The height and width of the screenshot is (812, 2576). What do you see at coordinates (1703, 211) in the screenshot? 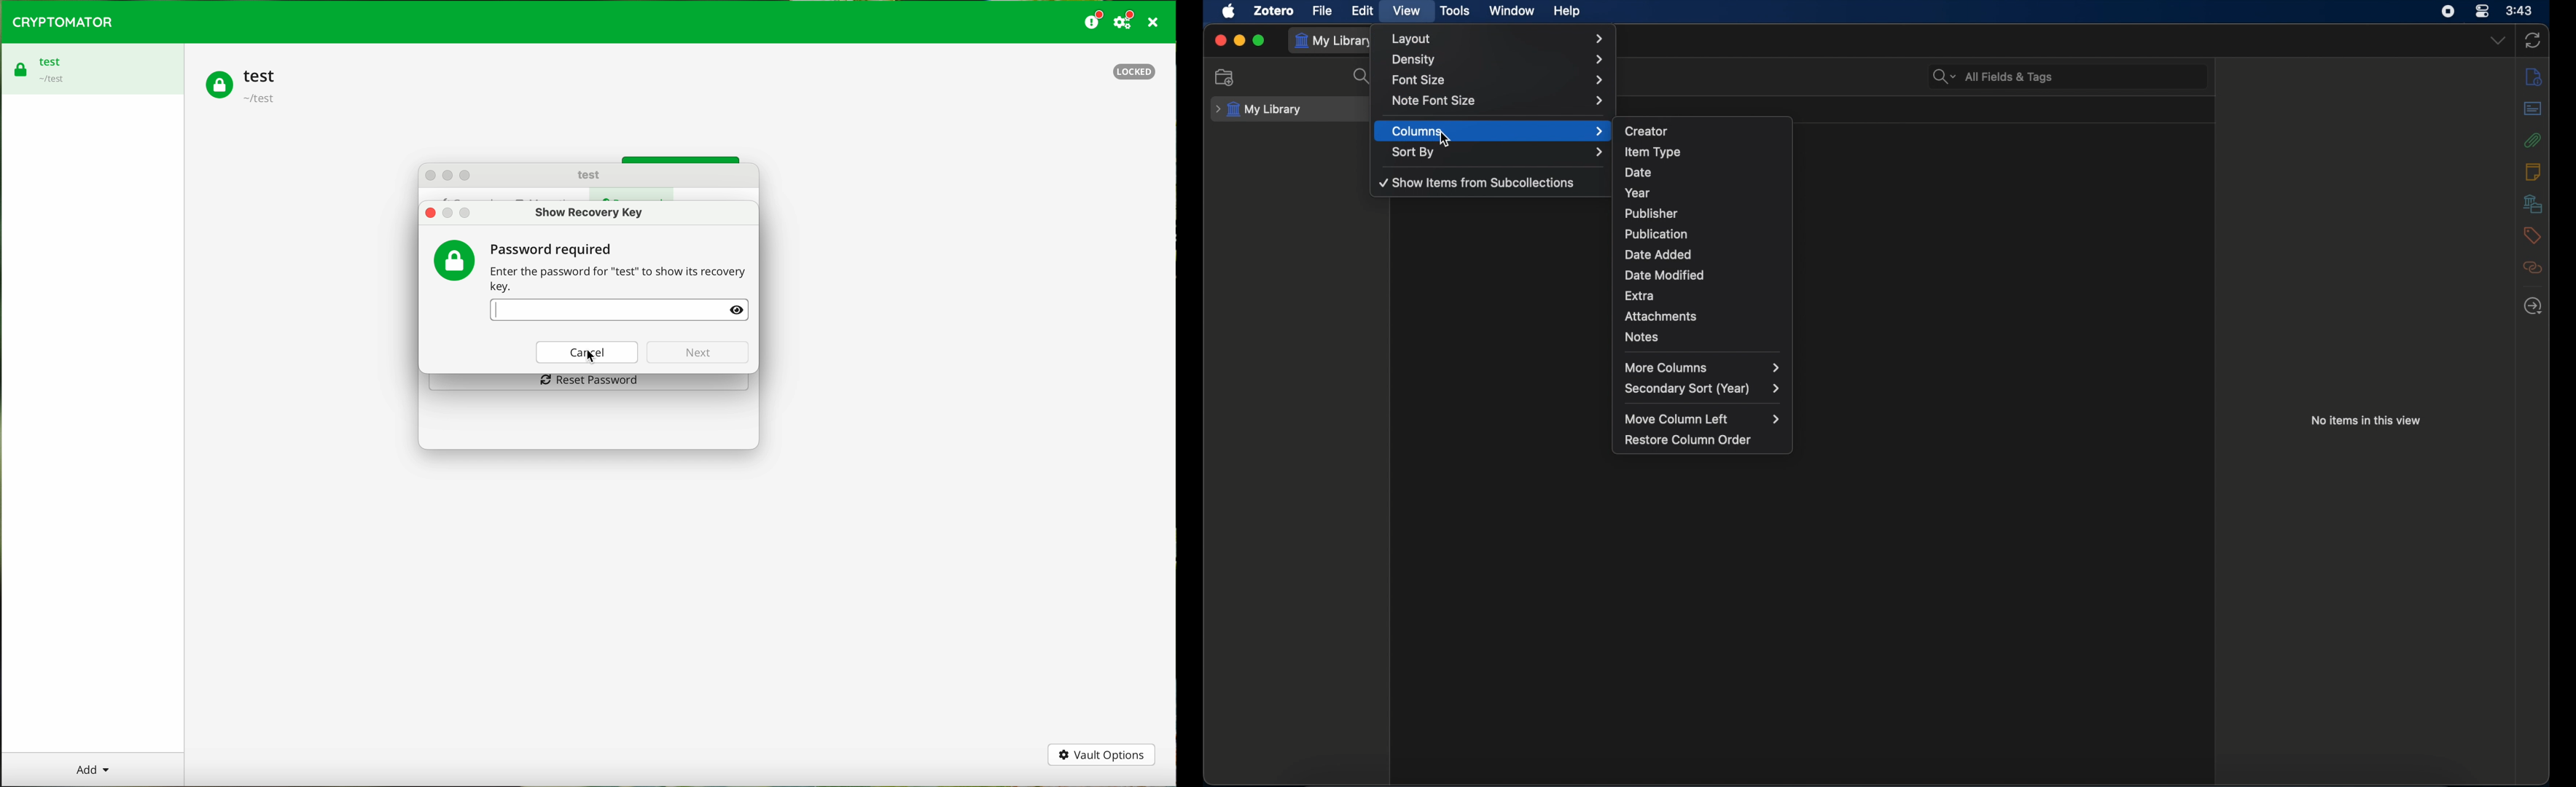
I see `publisher` at bounding box center [1703, 211].